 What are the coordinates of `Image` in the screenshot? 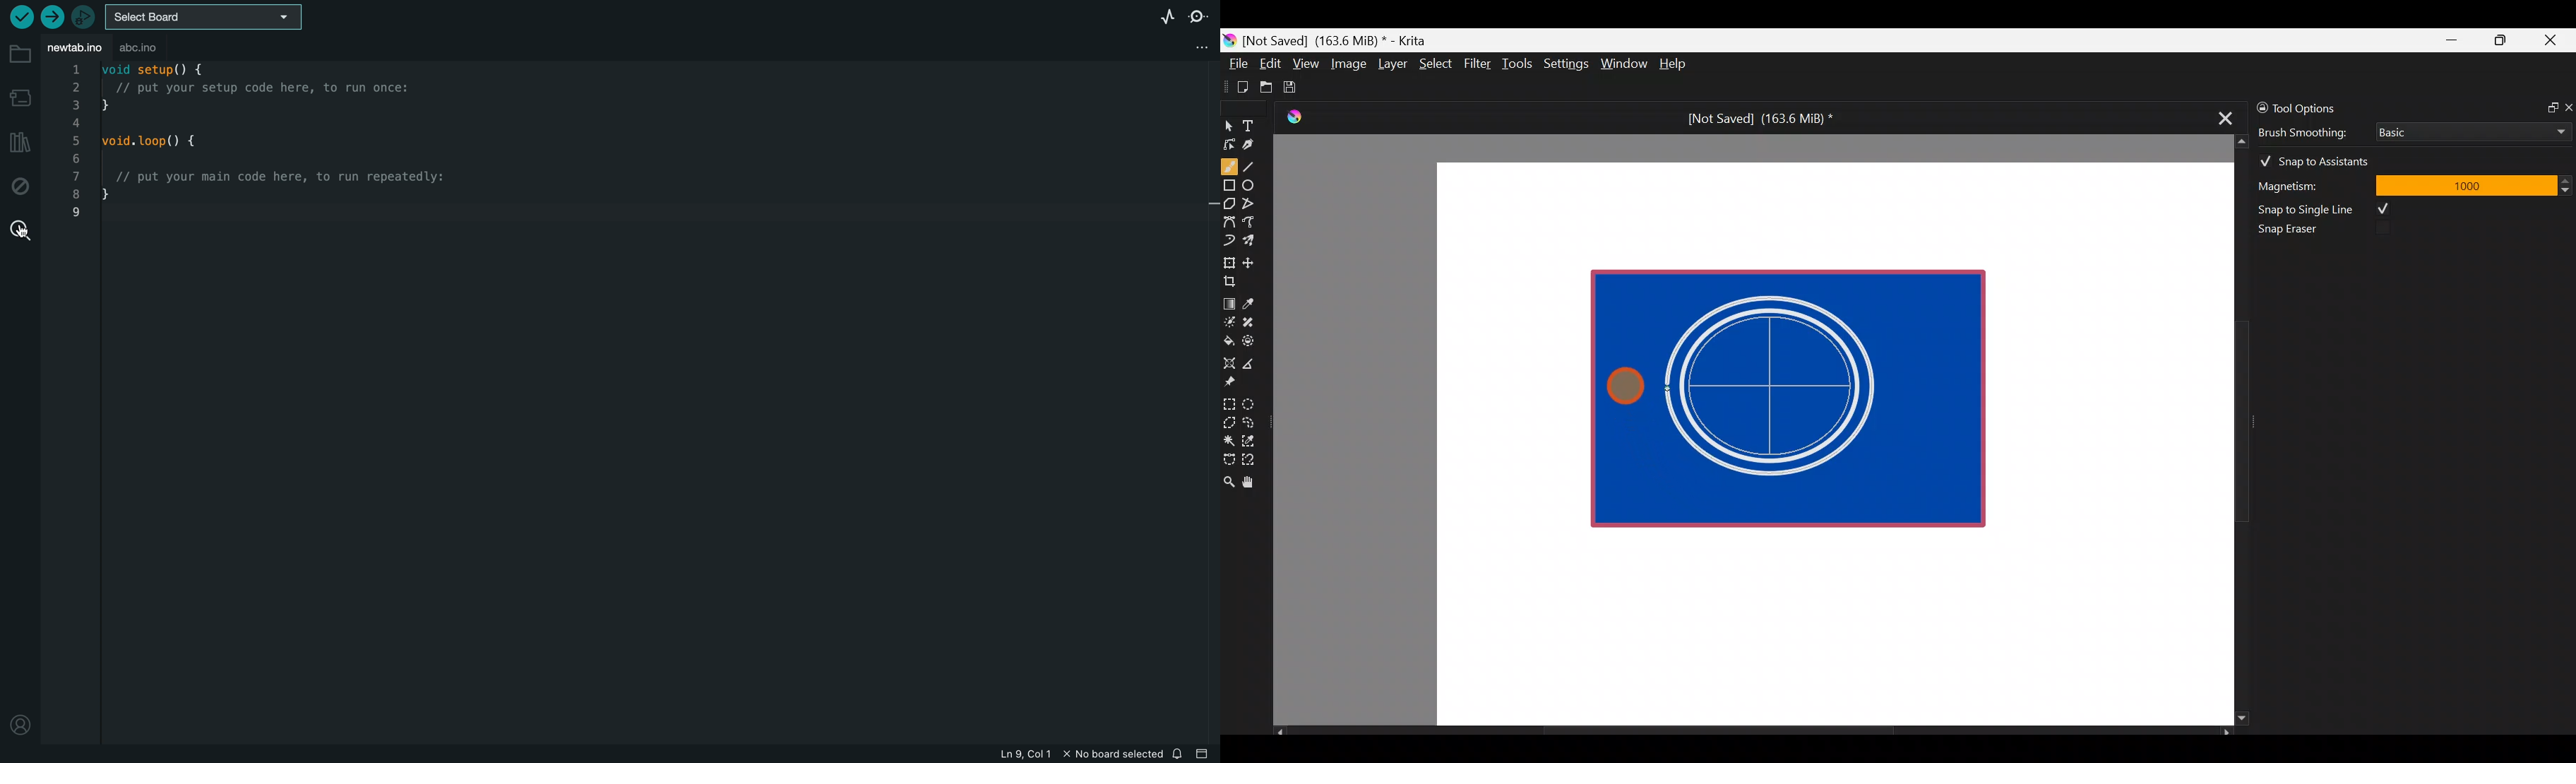 It's located at (1348, 64).